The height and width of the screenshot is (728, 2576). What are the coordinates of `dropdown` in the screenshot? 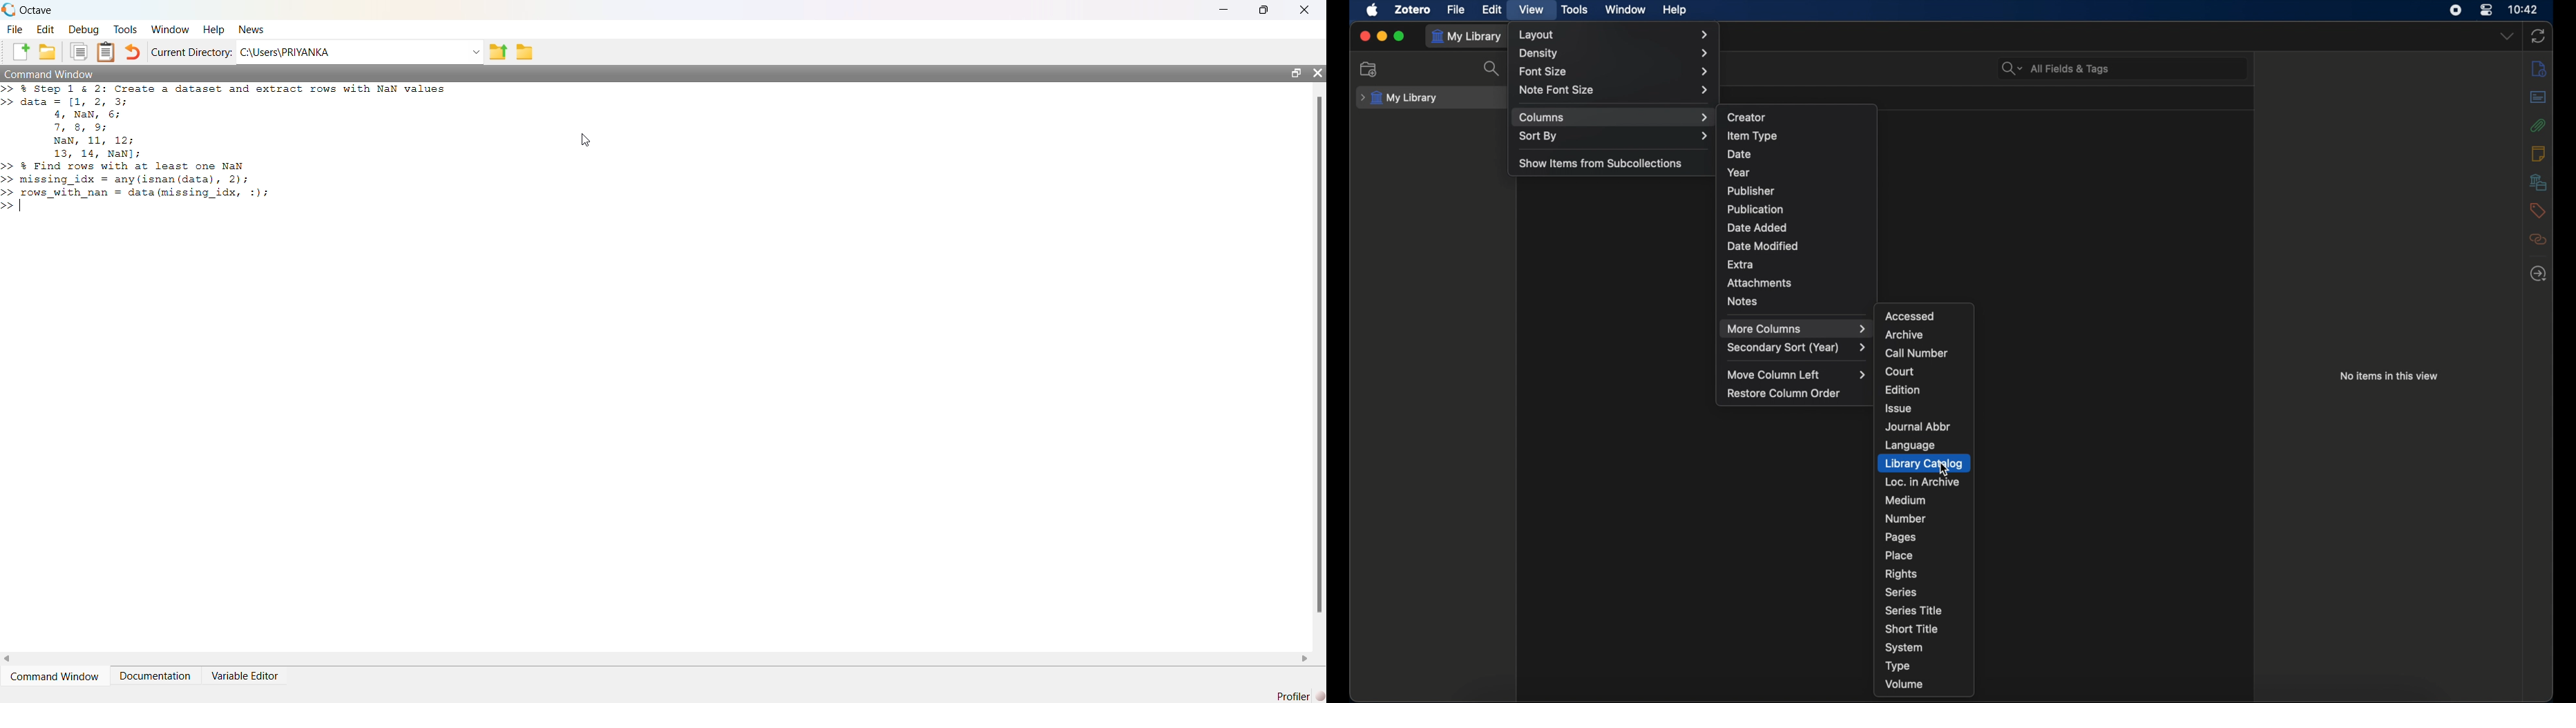 It's located at (2507, 36).